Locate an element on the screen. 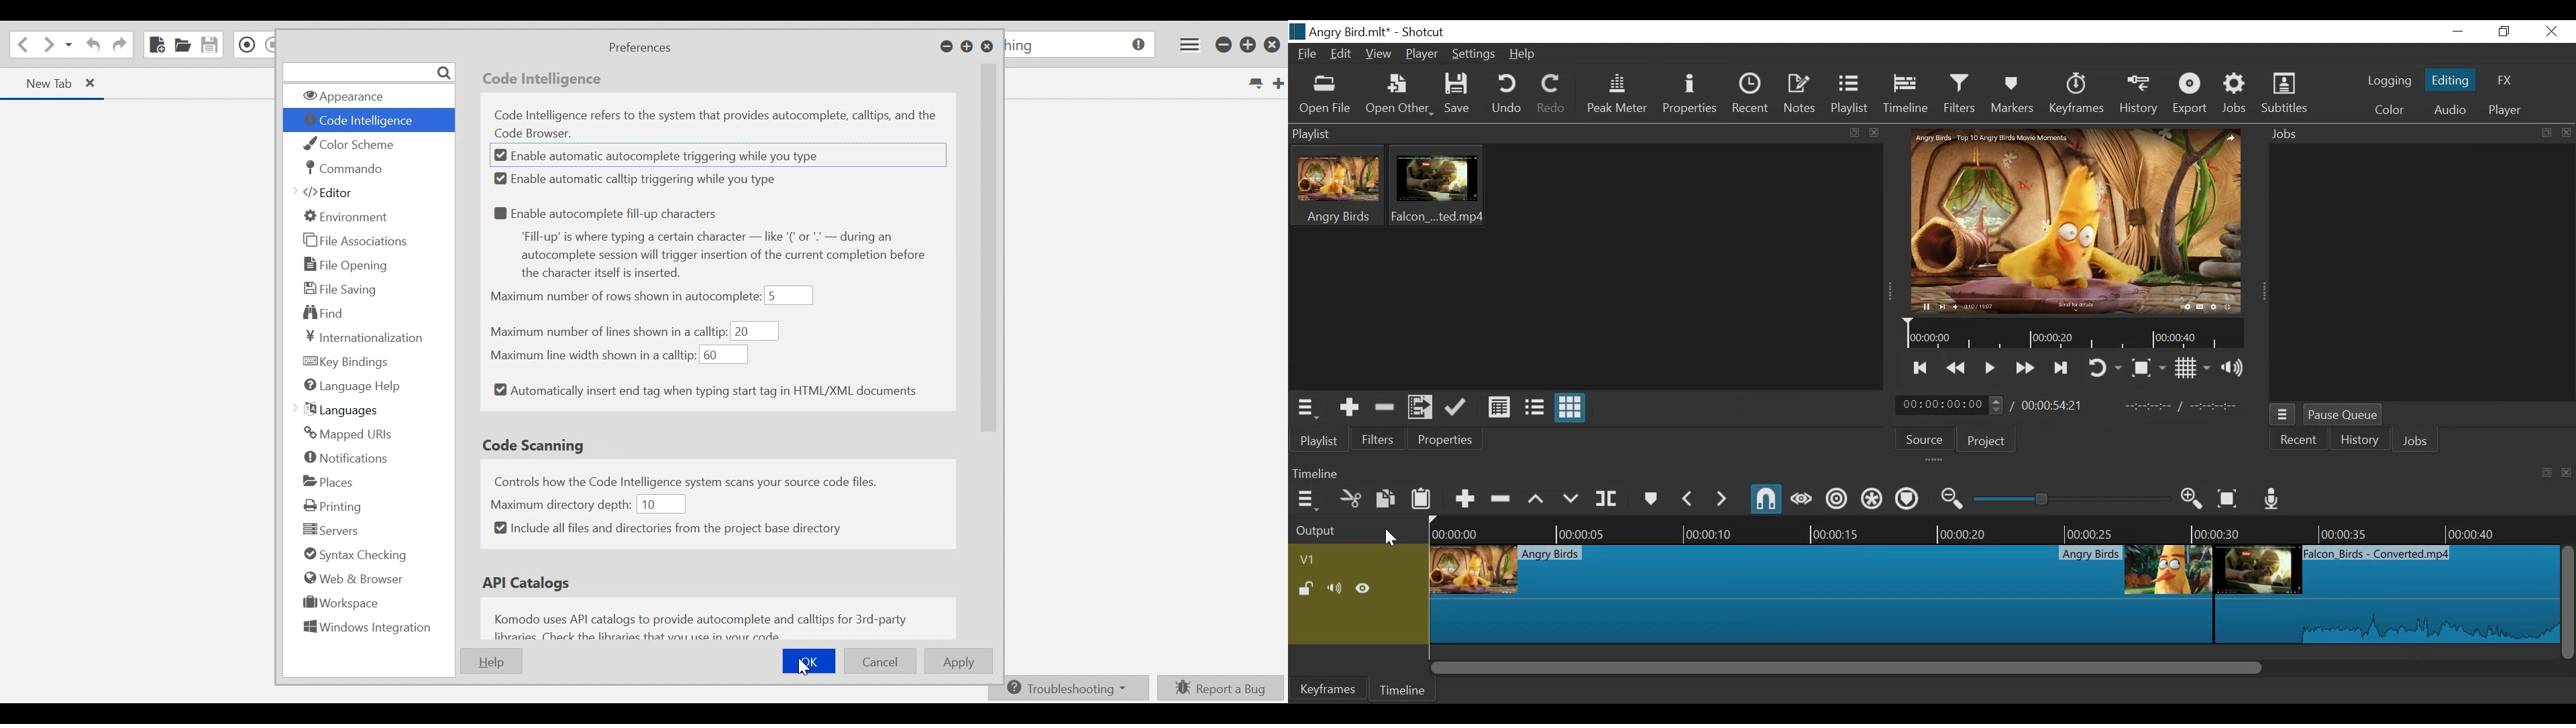  Editor is located at coordinates (329, 194).